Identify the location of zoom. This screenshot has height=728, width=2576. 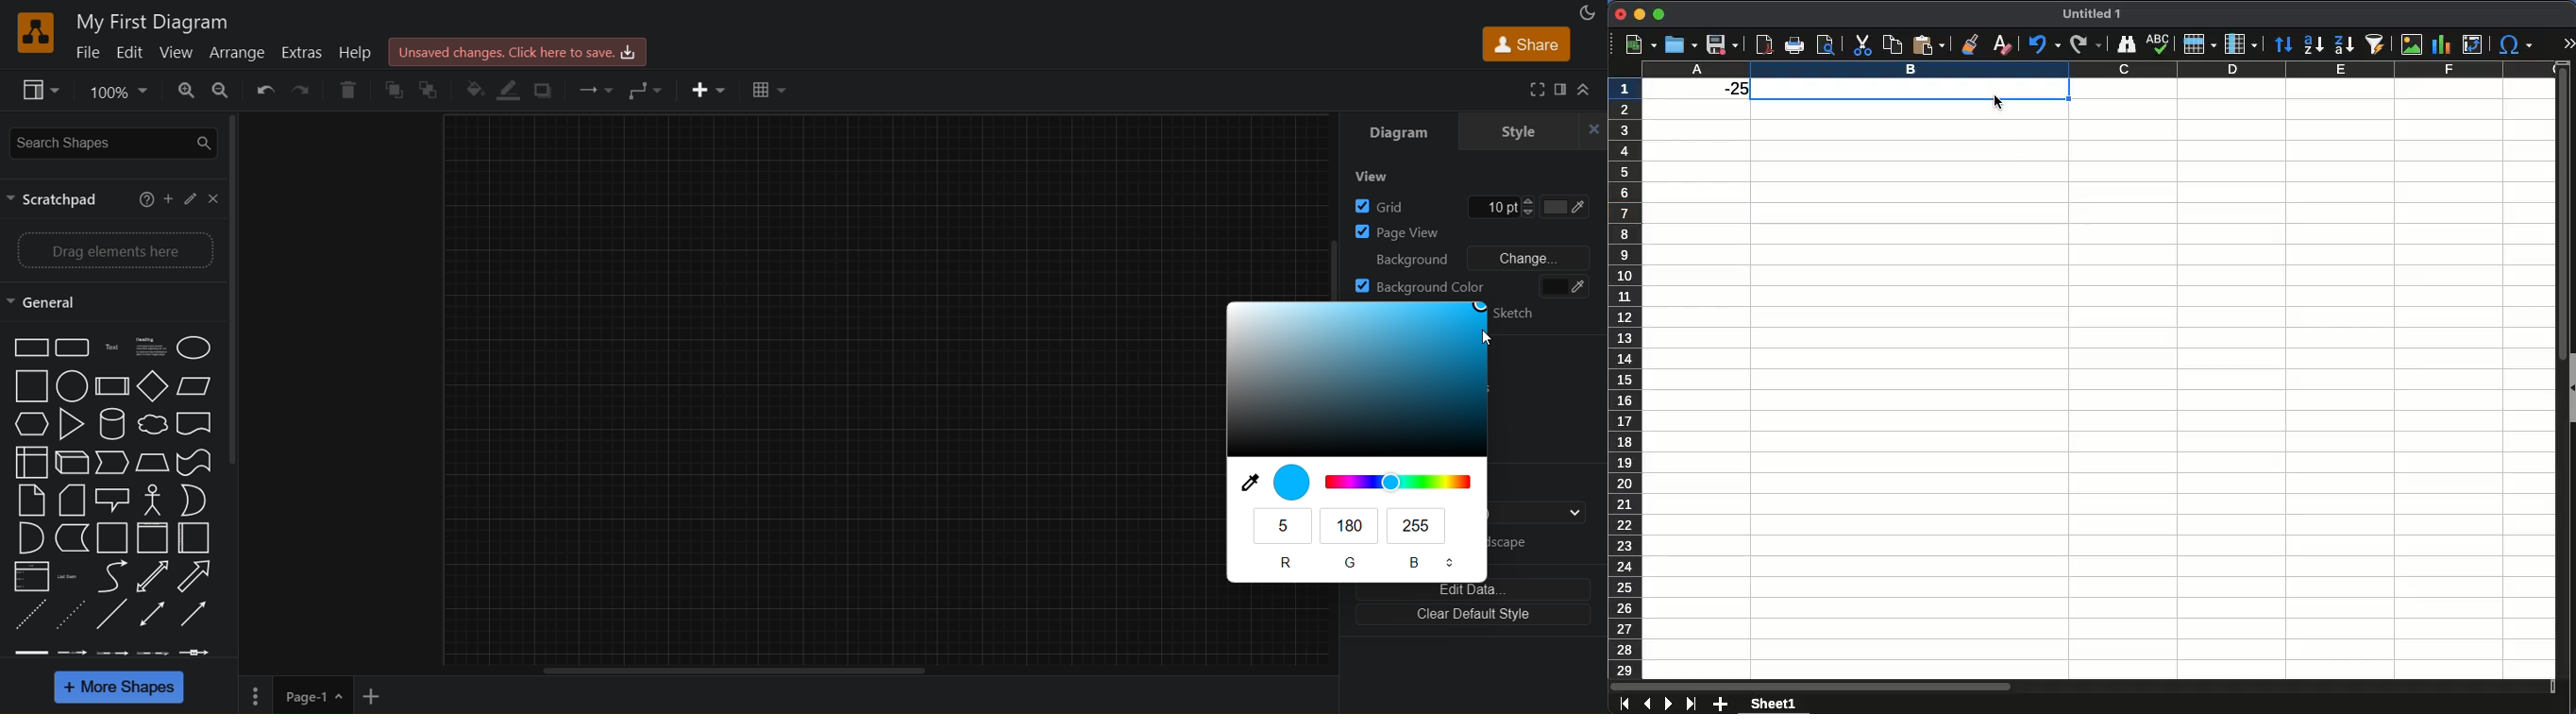
(116, 90).